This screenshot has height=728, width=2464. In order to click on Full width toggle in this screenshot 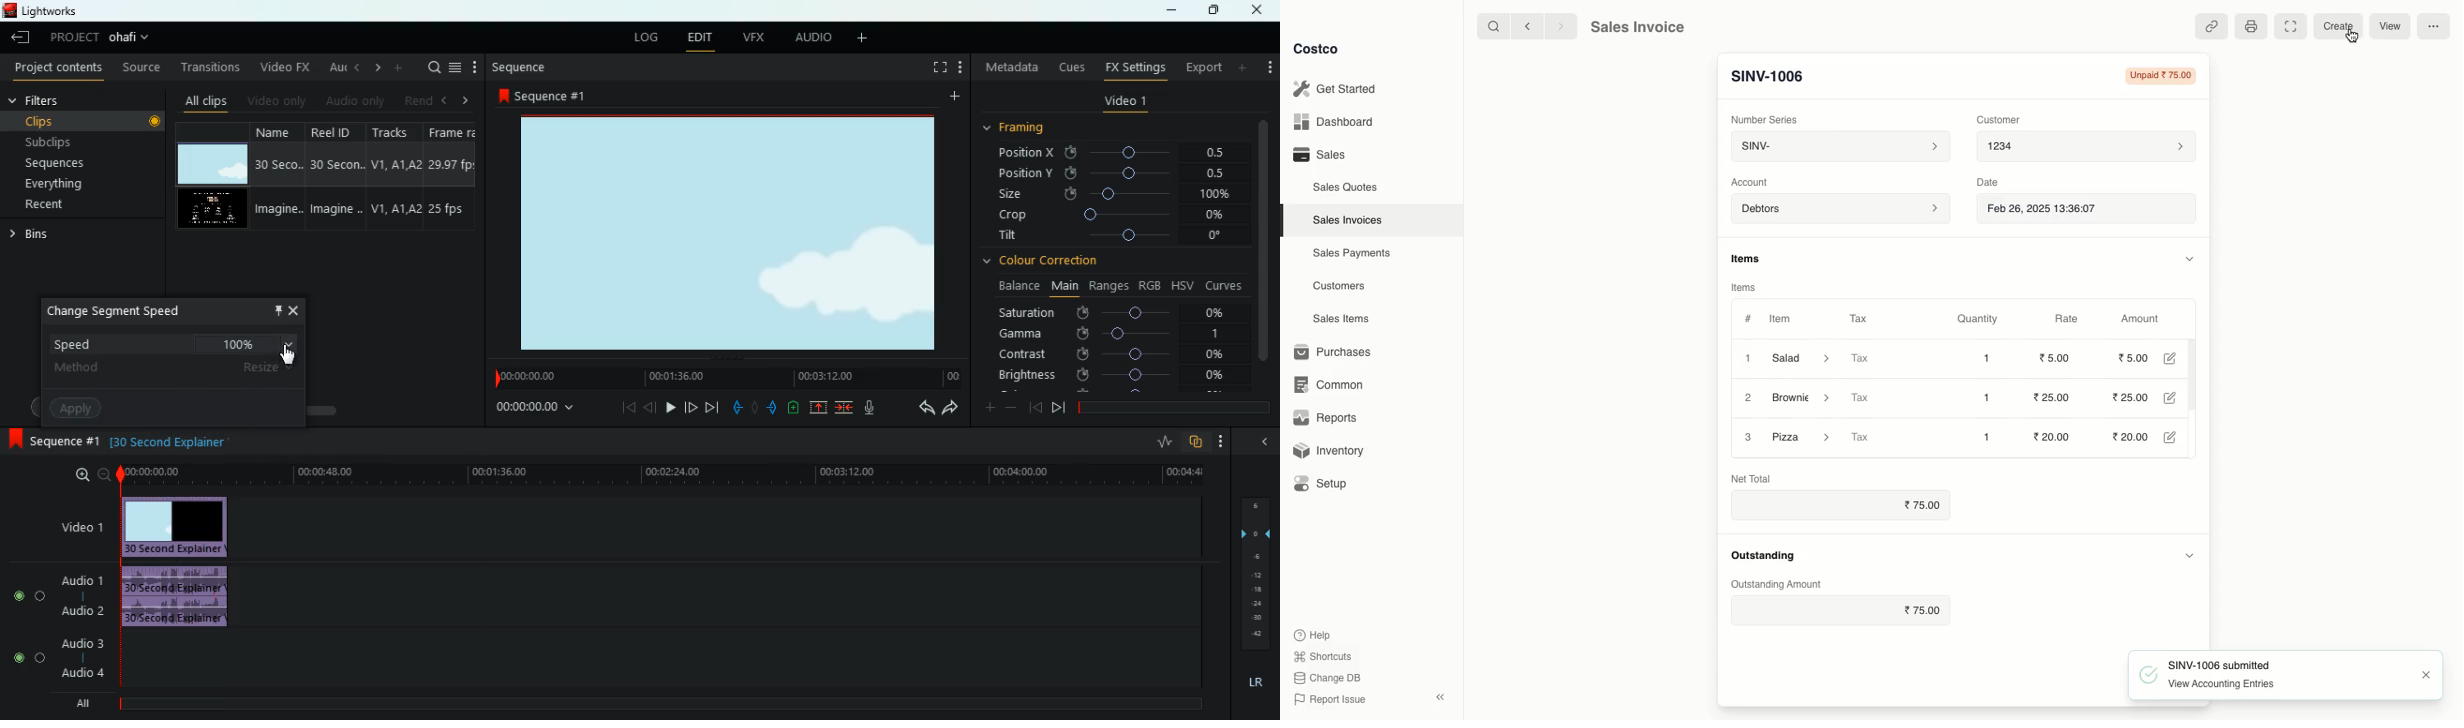, I will do `click(2292, 27)`.